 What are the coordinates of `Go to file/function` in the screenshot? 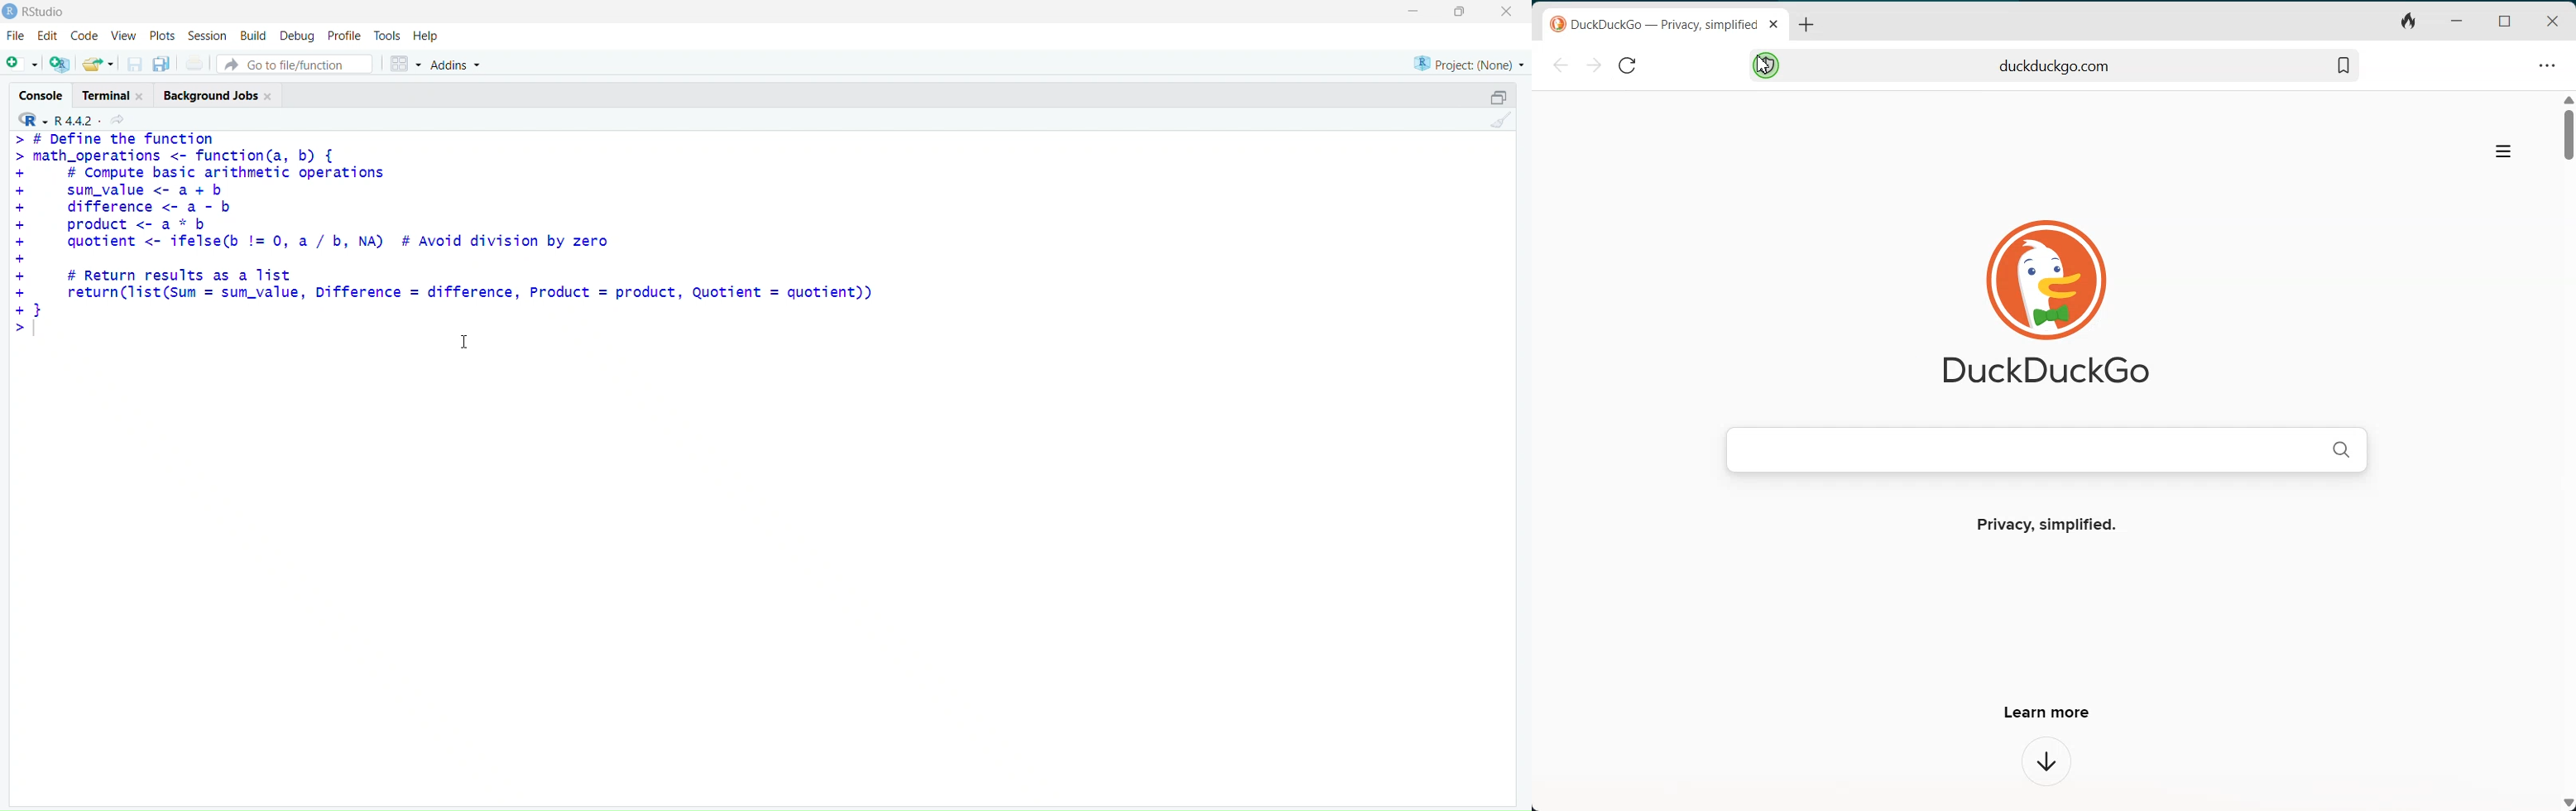 It's located at (296, 63).